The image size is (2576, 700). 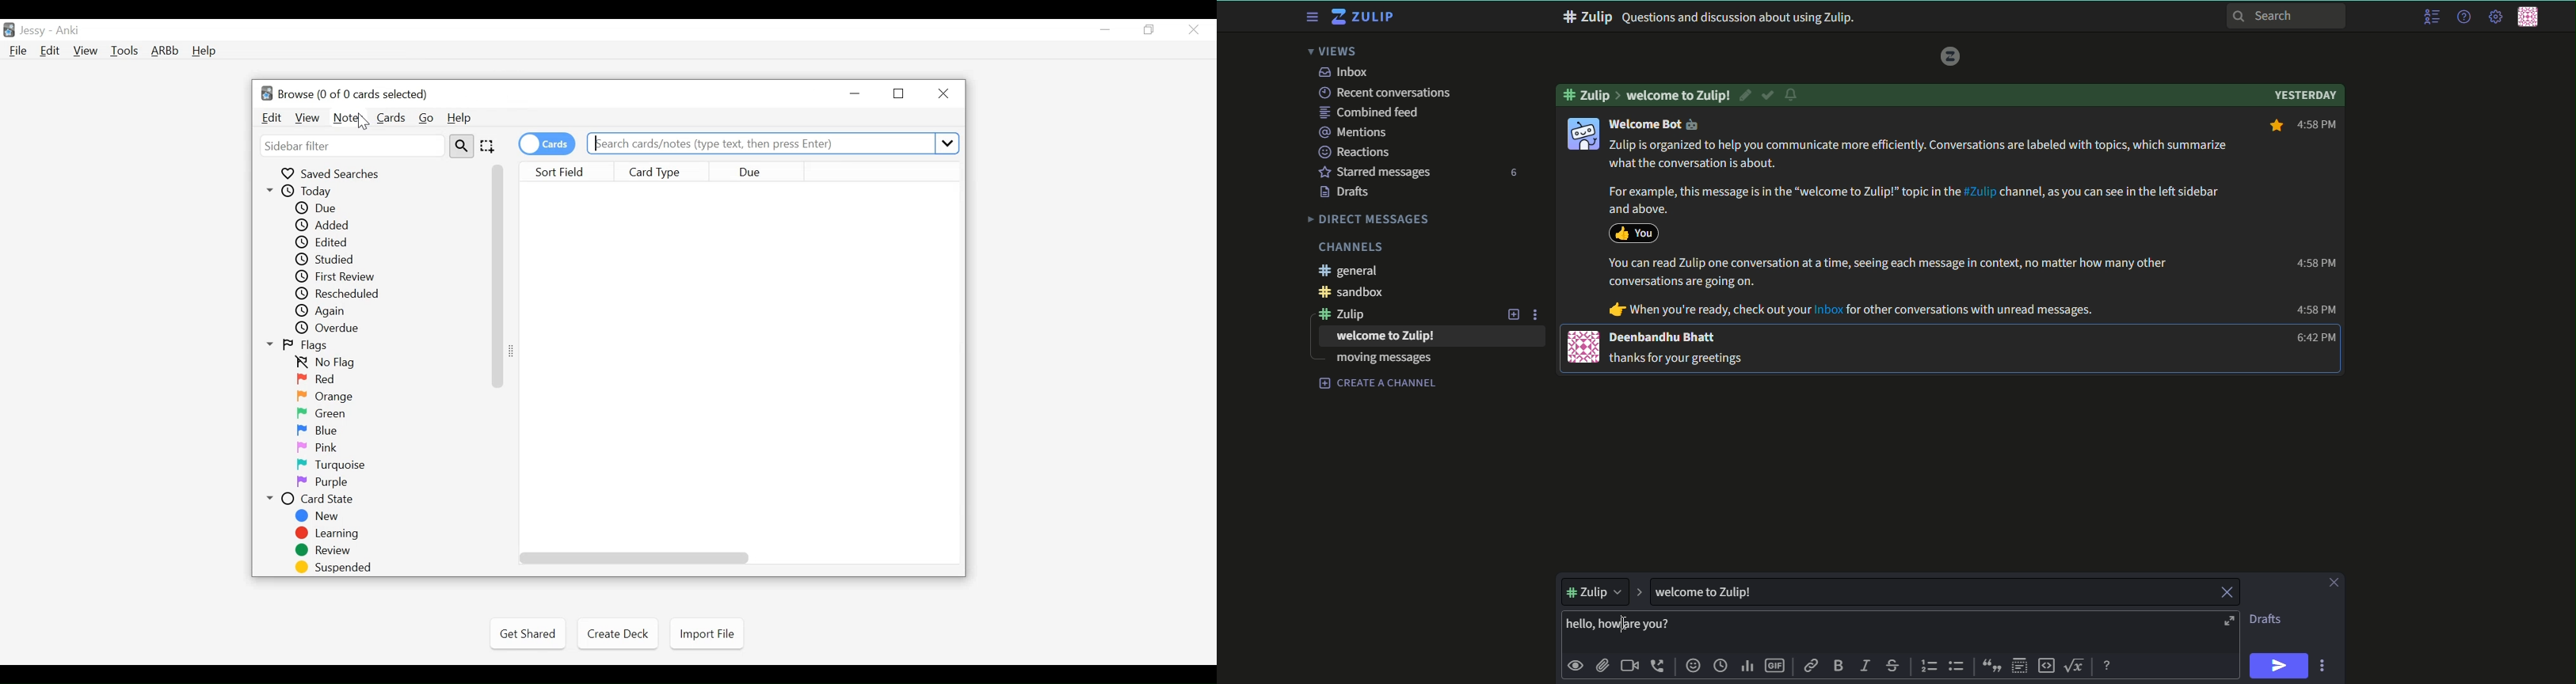 I want to click on Again, so click(x=324, y=310).